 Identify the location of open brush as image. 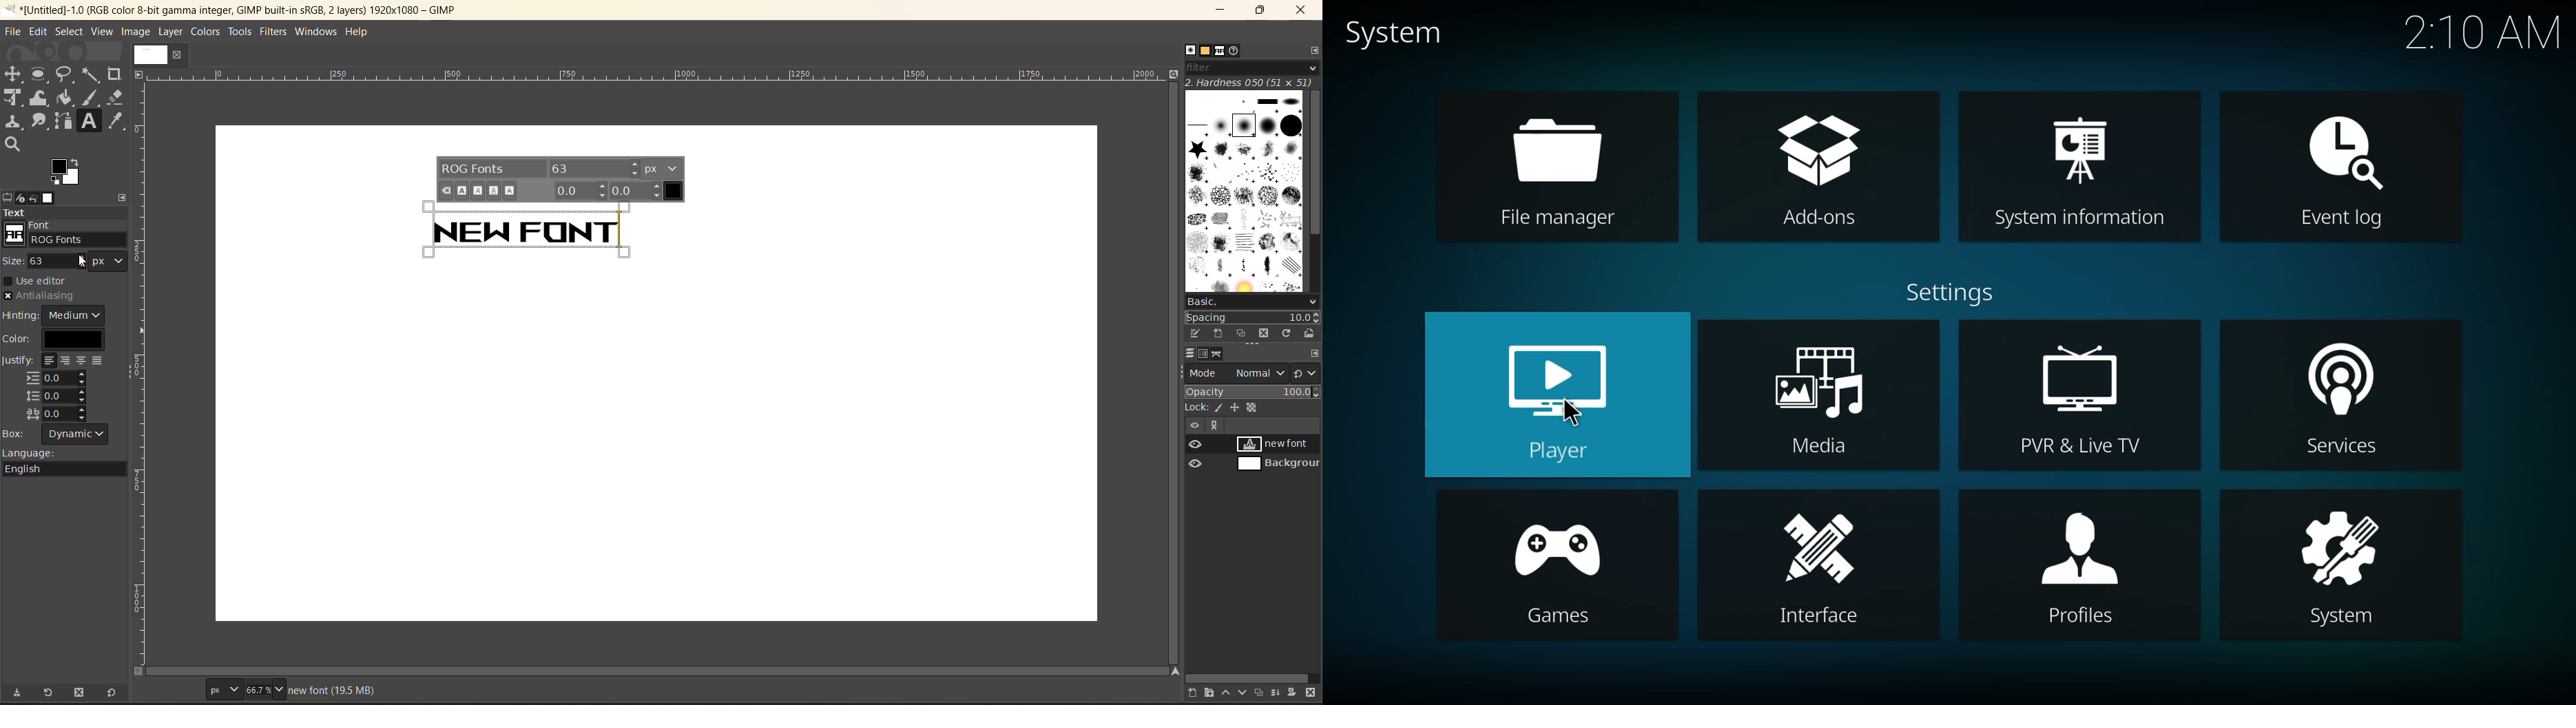
(1309, 333).